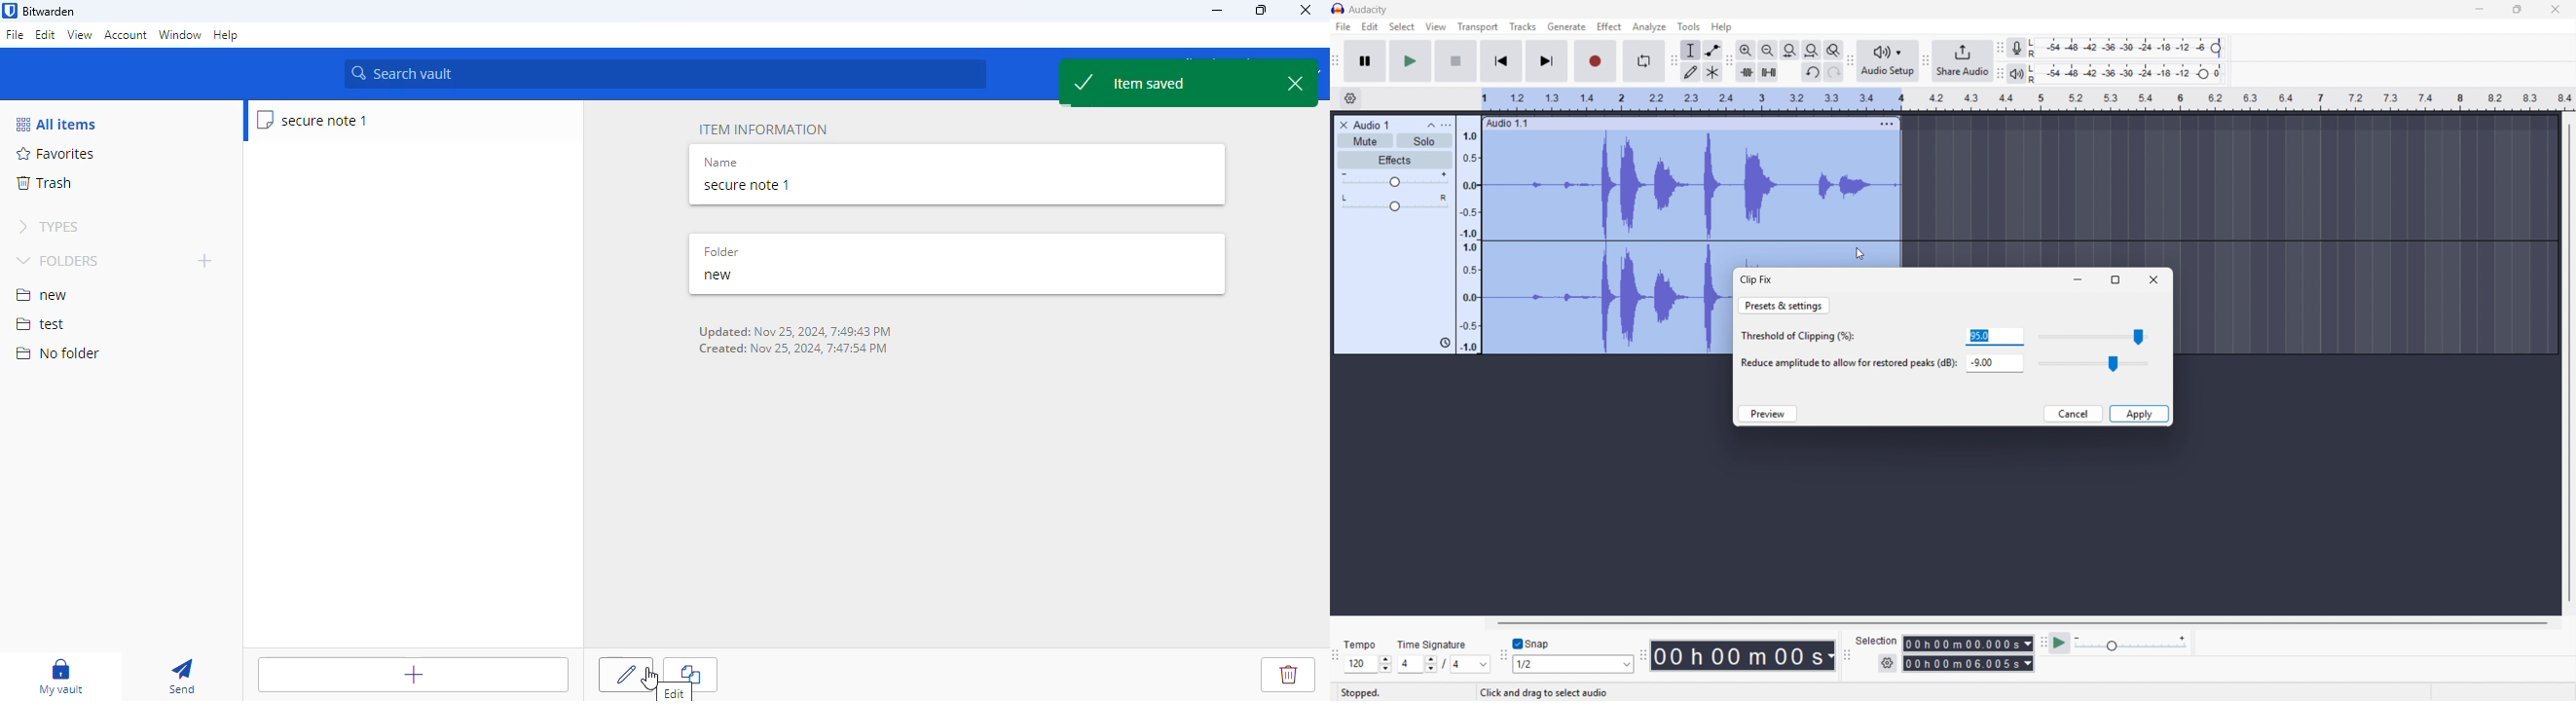 Image resolution: width=2576 pixels, height=728 pixels. Describe the element at coordinates (1596, 61) in the screenshot. I see `Record ` at that location.